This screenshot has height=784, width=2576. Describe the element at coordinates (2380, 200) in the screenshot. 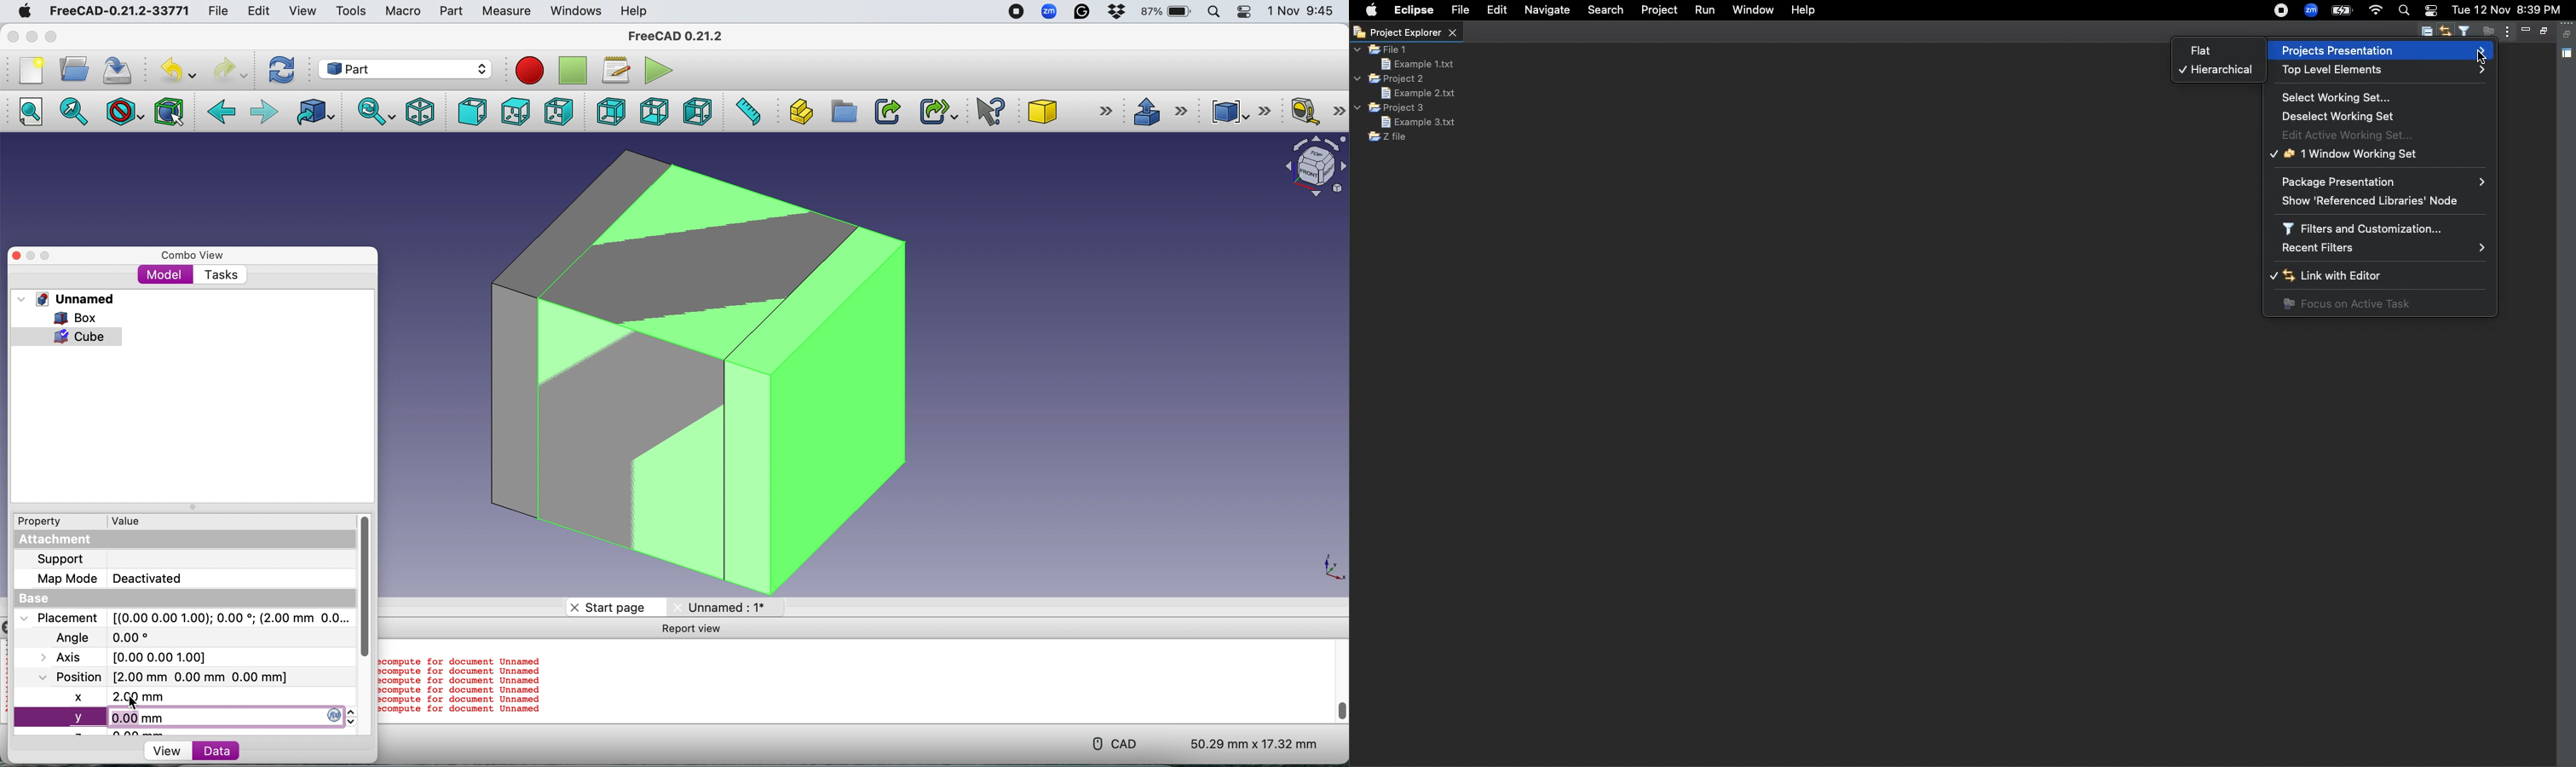

I see `Show referenced libraries node` at that location.